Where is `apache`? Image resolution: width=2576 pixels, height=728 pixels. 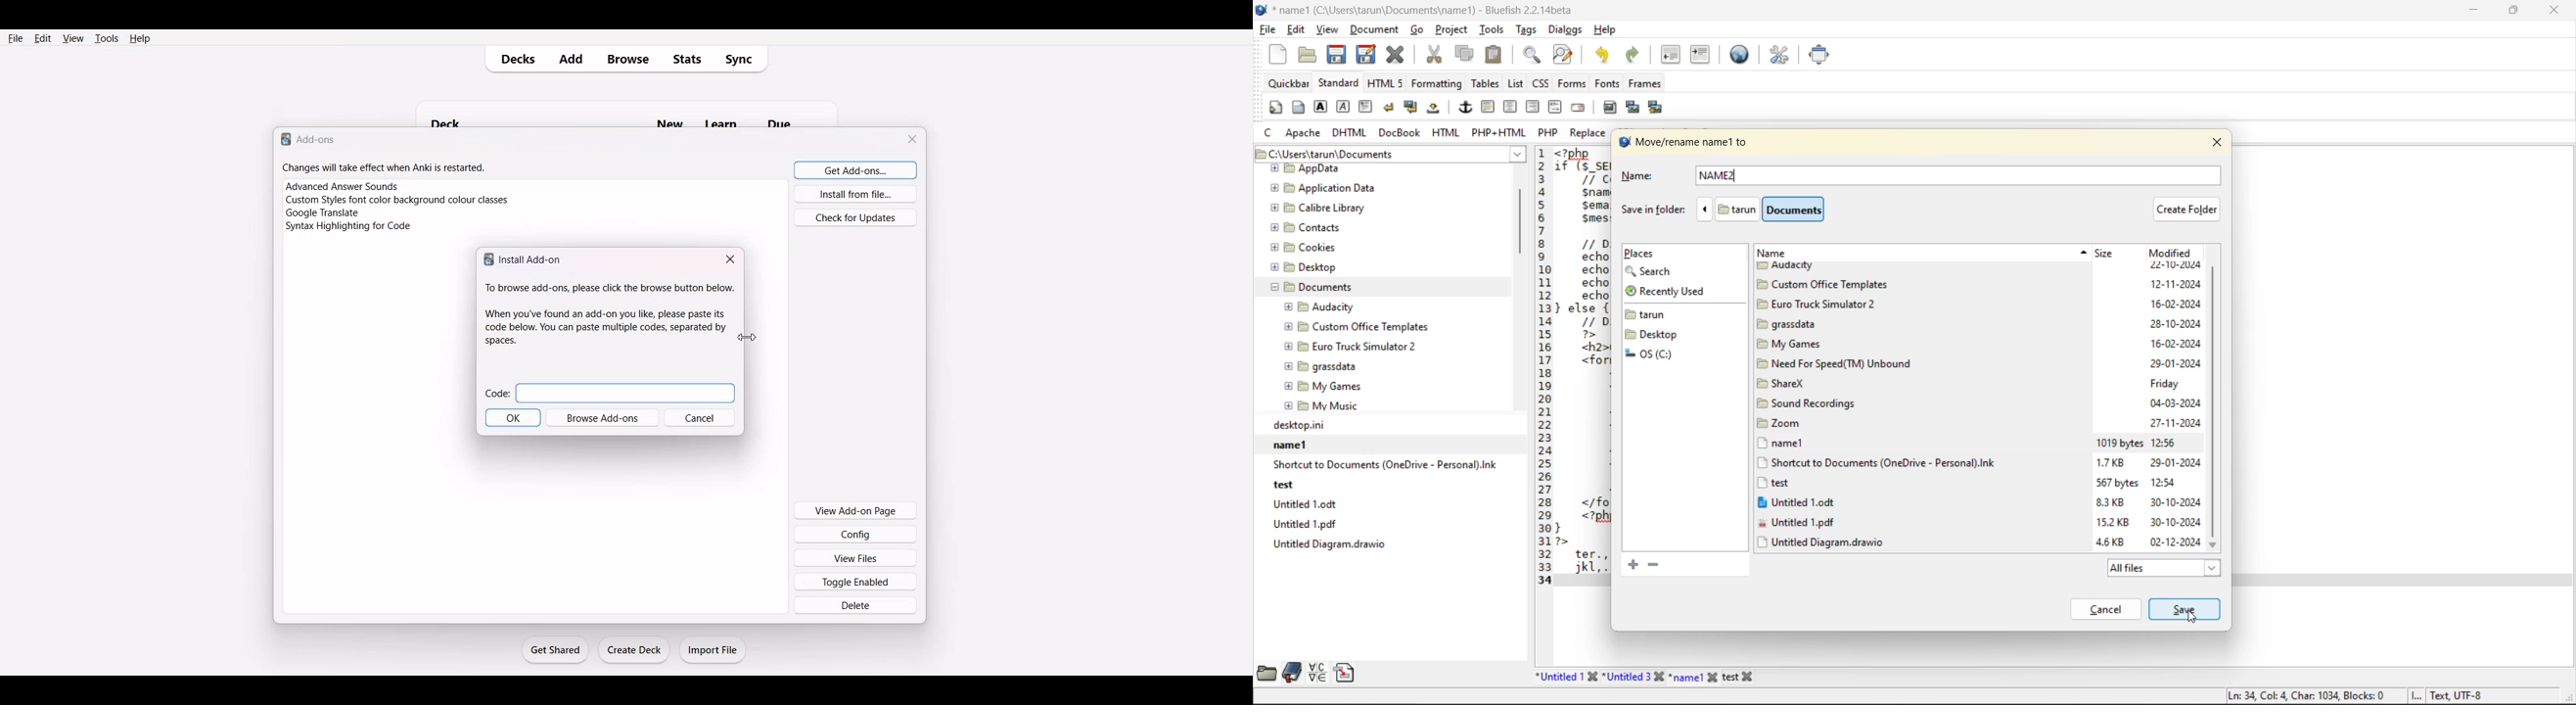 apache is located at coordinates (1304, 133).